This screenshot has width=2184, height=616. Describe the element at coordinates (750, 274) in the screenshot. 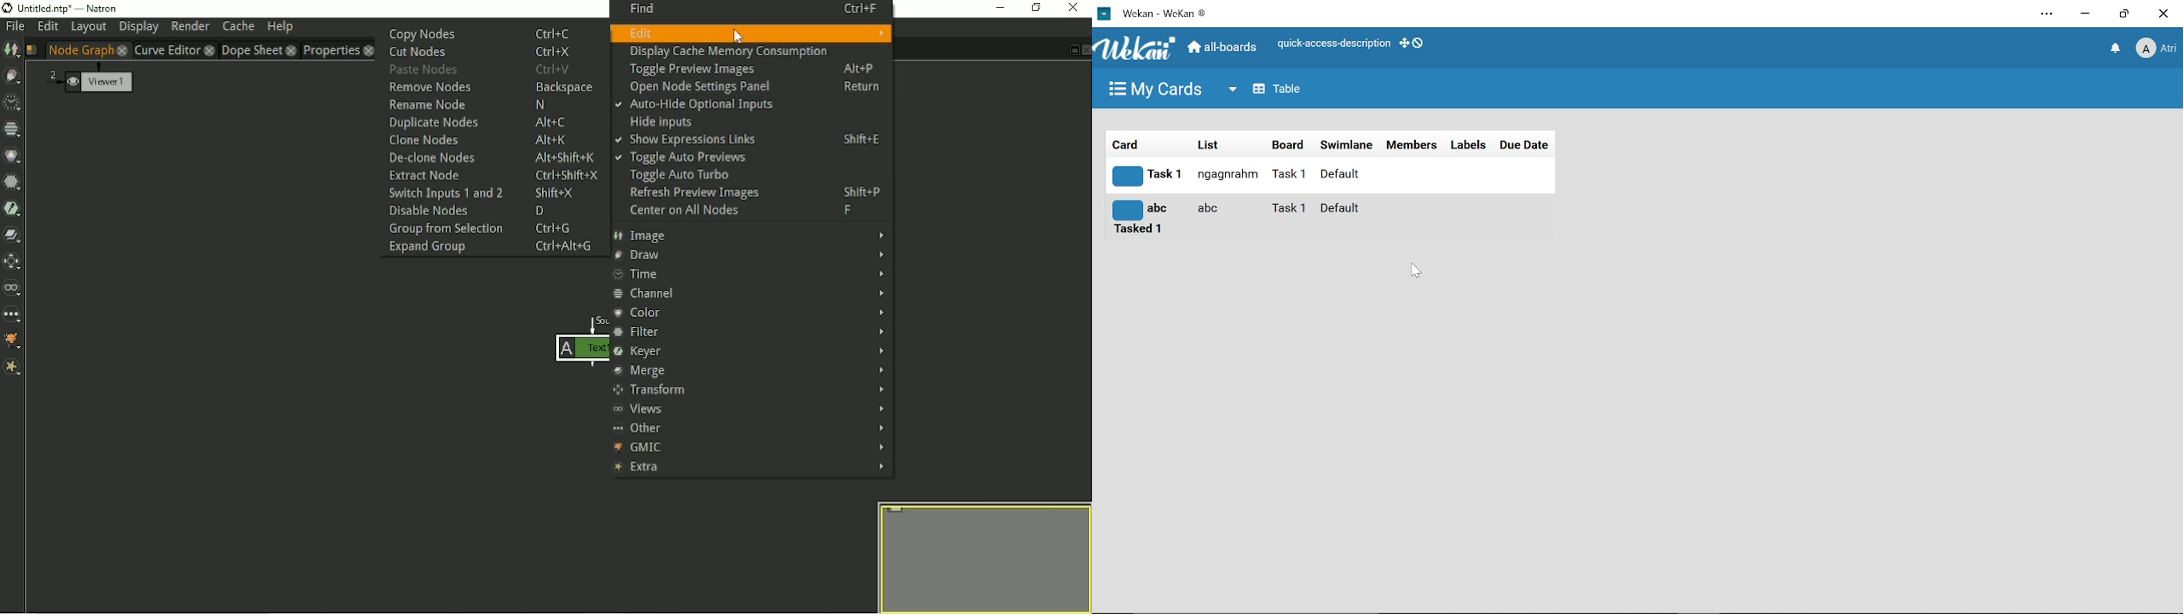

I see `Time` at that location.